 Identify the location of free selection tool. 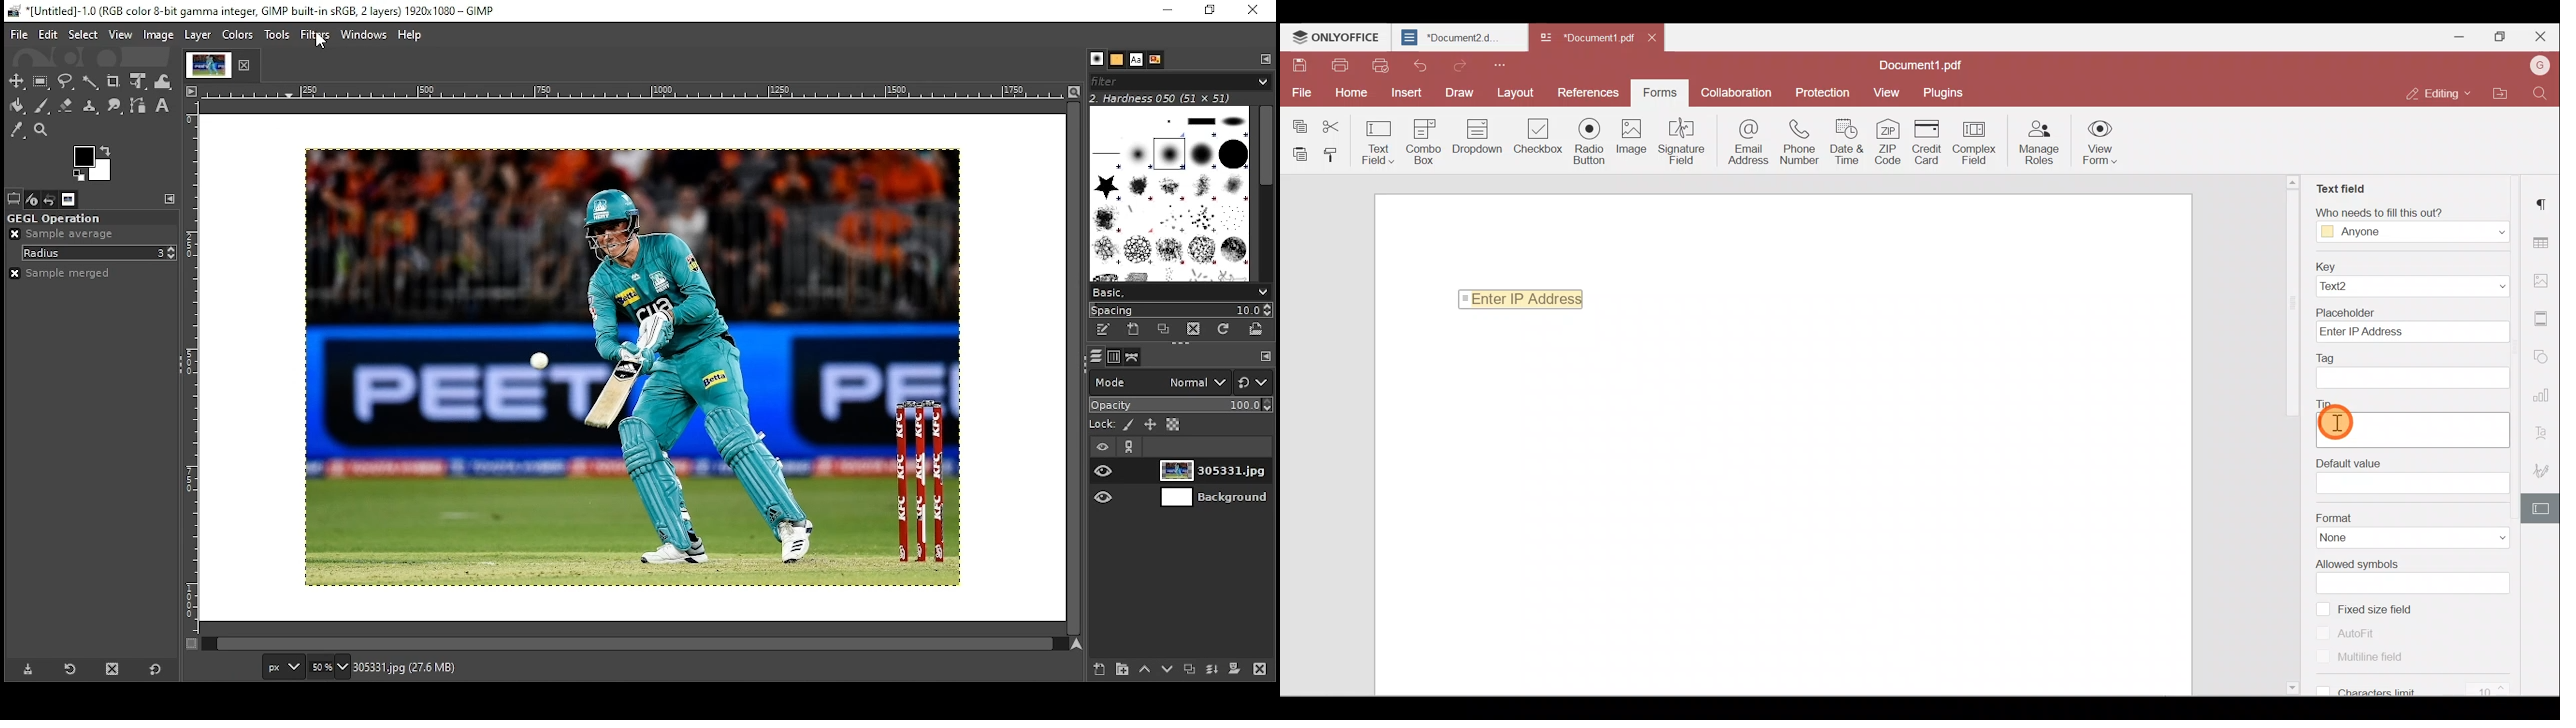
(67, 81).